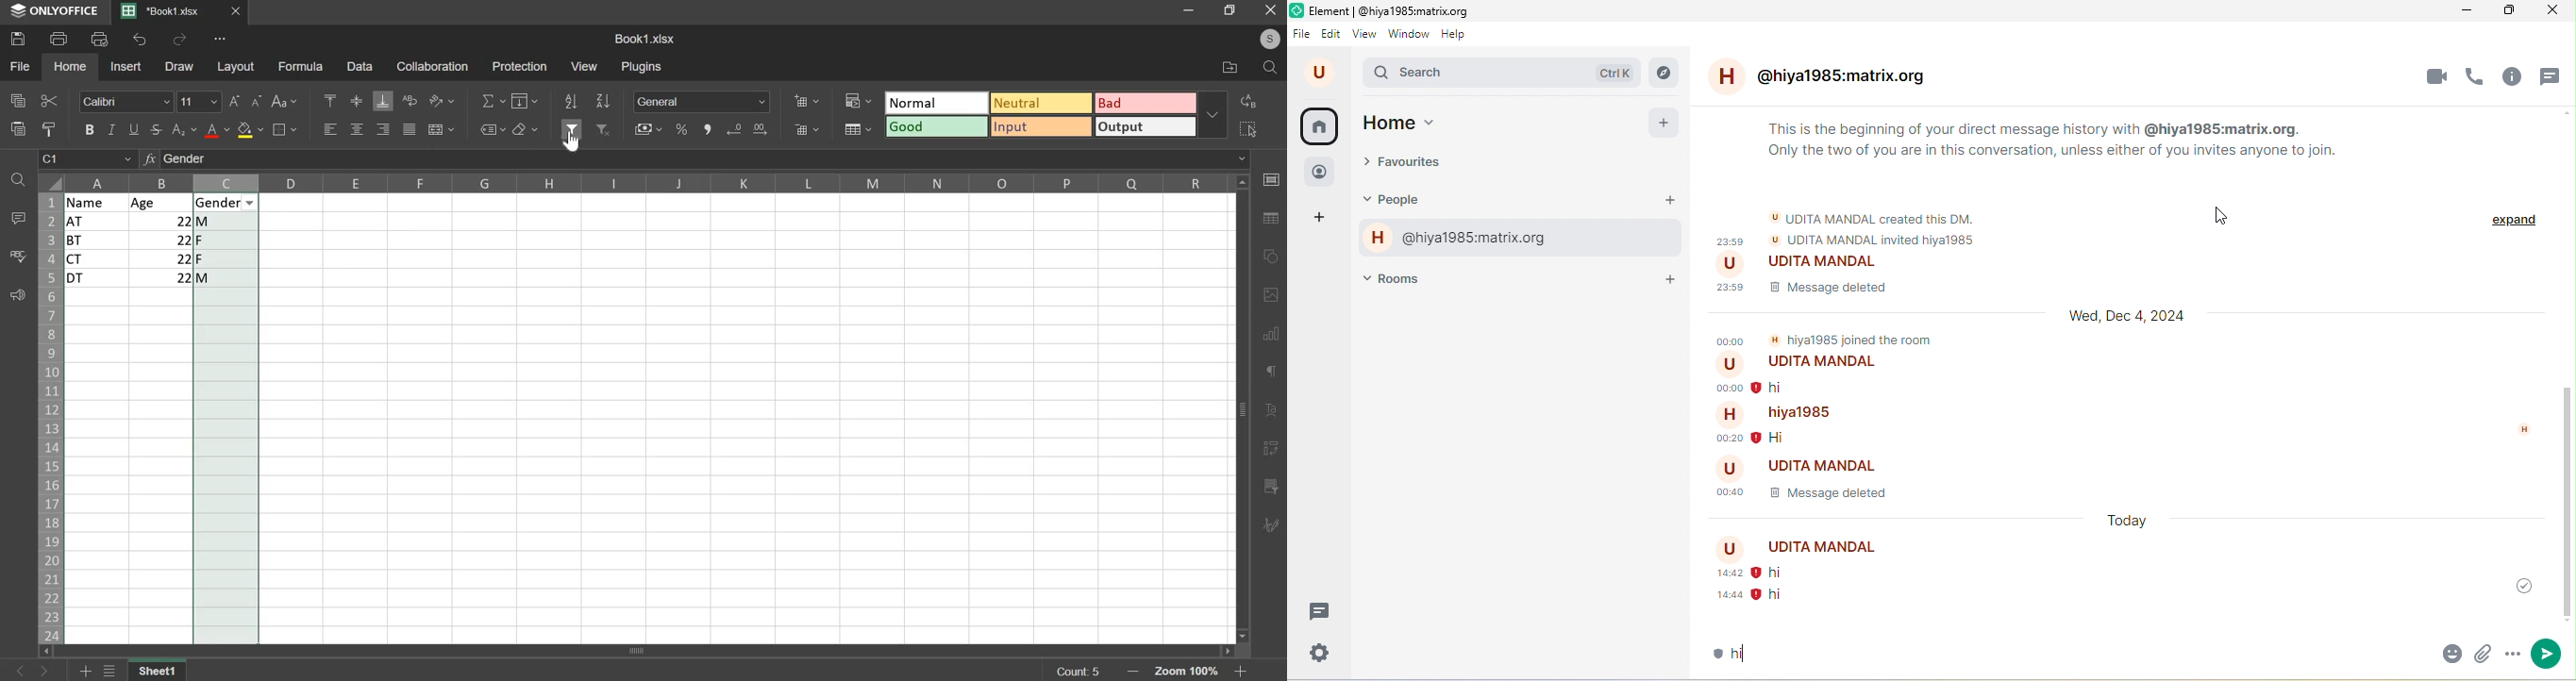 The width and height of the screenshot is (2576, 700). I want to click on insert, so click(126, 65).